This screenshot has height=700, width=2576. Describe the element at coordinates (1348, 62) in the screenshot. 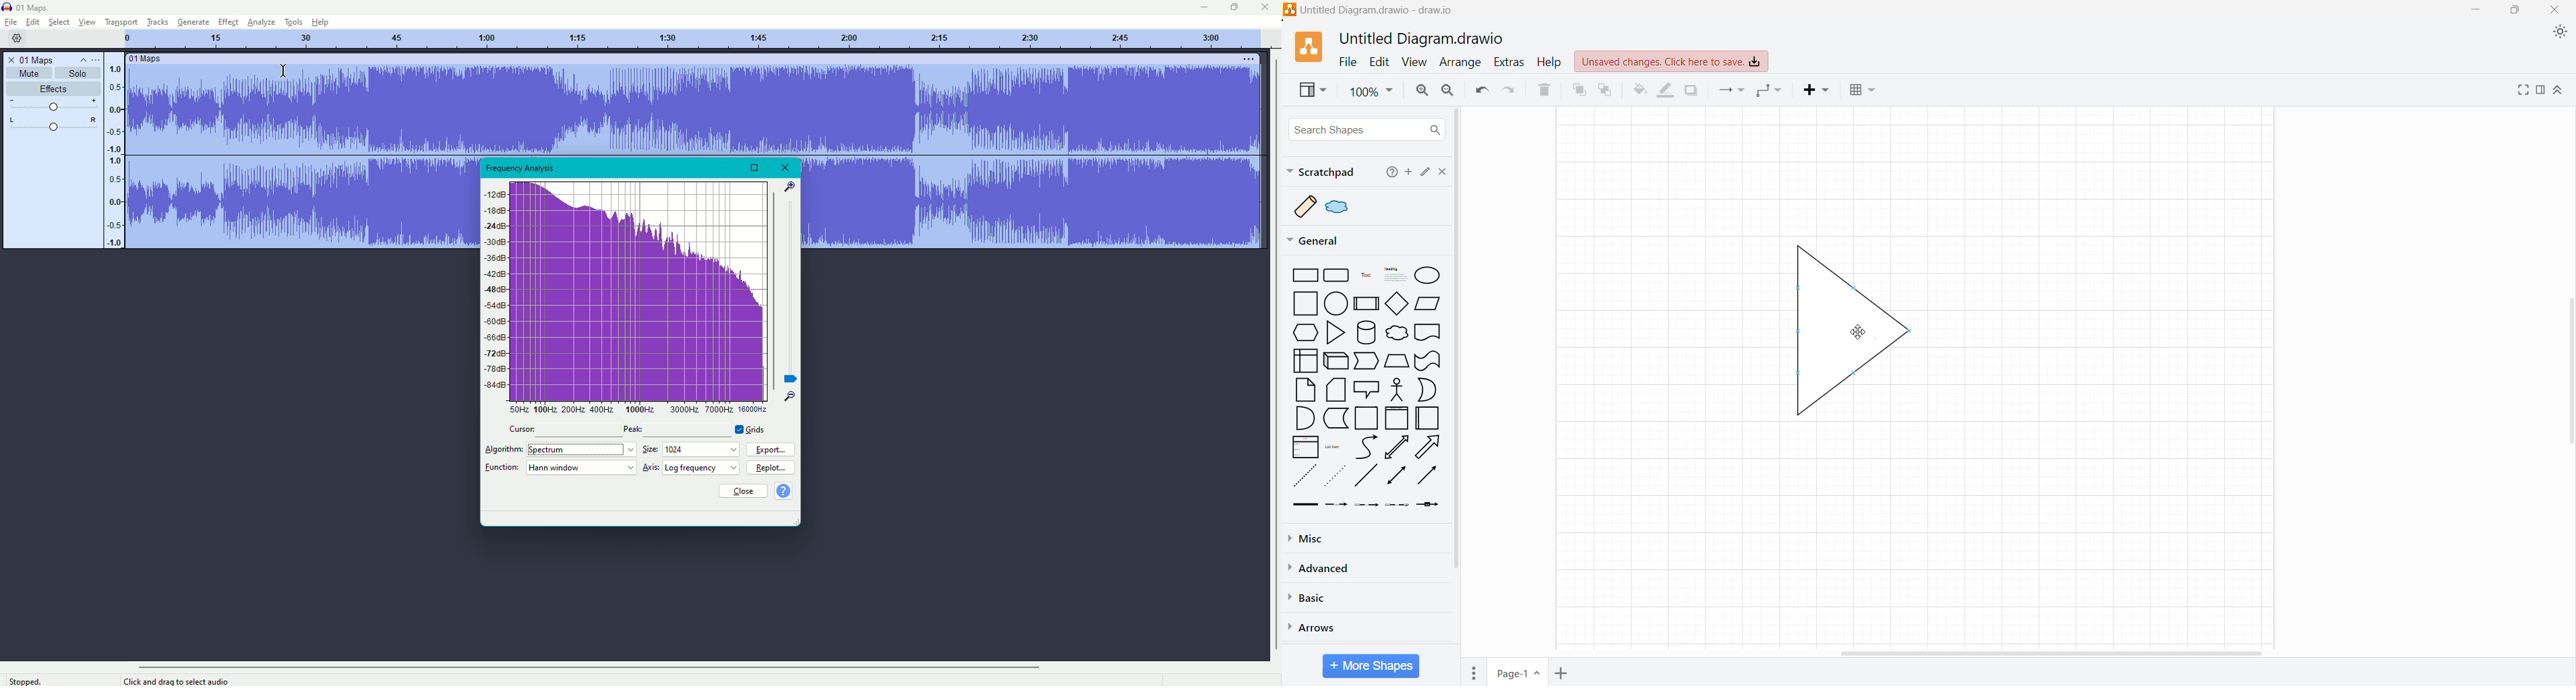

I see `File` at that location.